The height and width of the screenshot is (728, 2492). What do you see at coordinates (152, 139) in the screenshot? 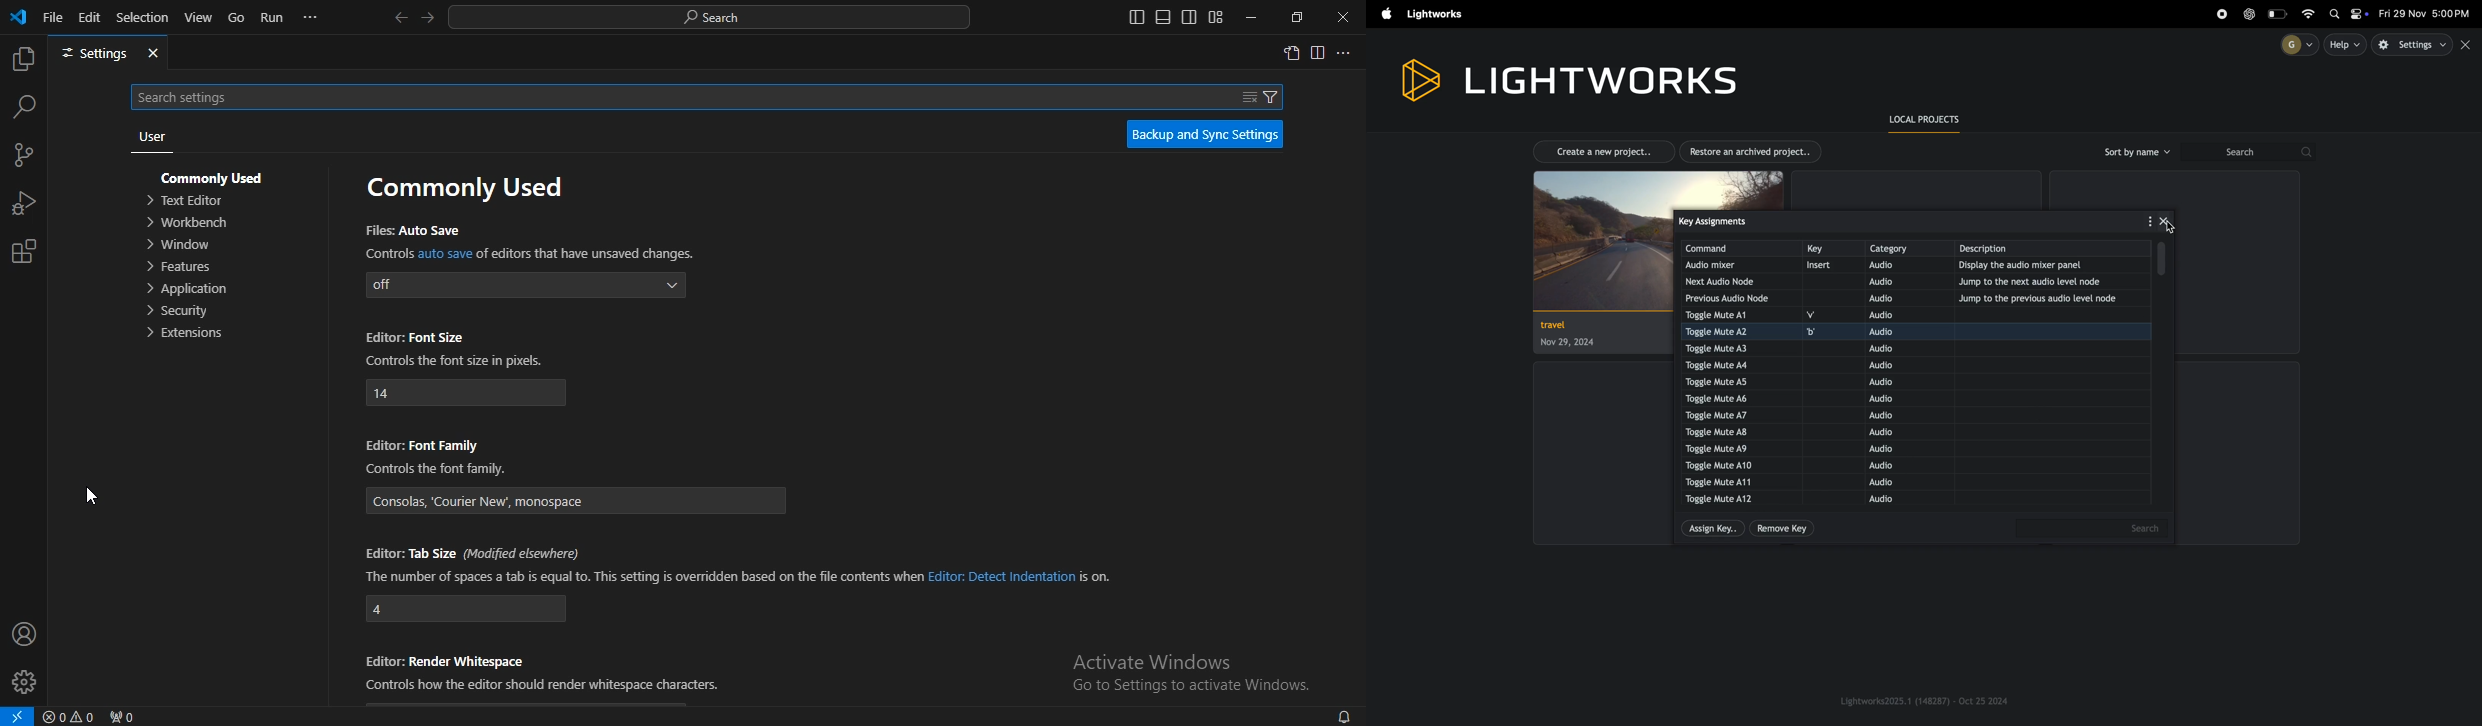
I see `user` at bounding box center [152, 139].